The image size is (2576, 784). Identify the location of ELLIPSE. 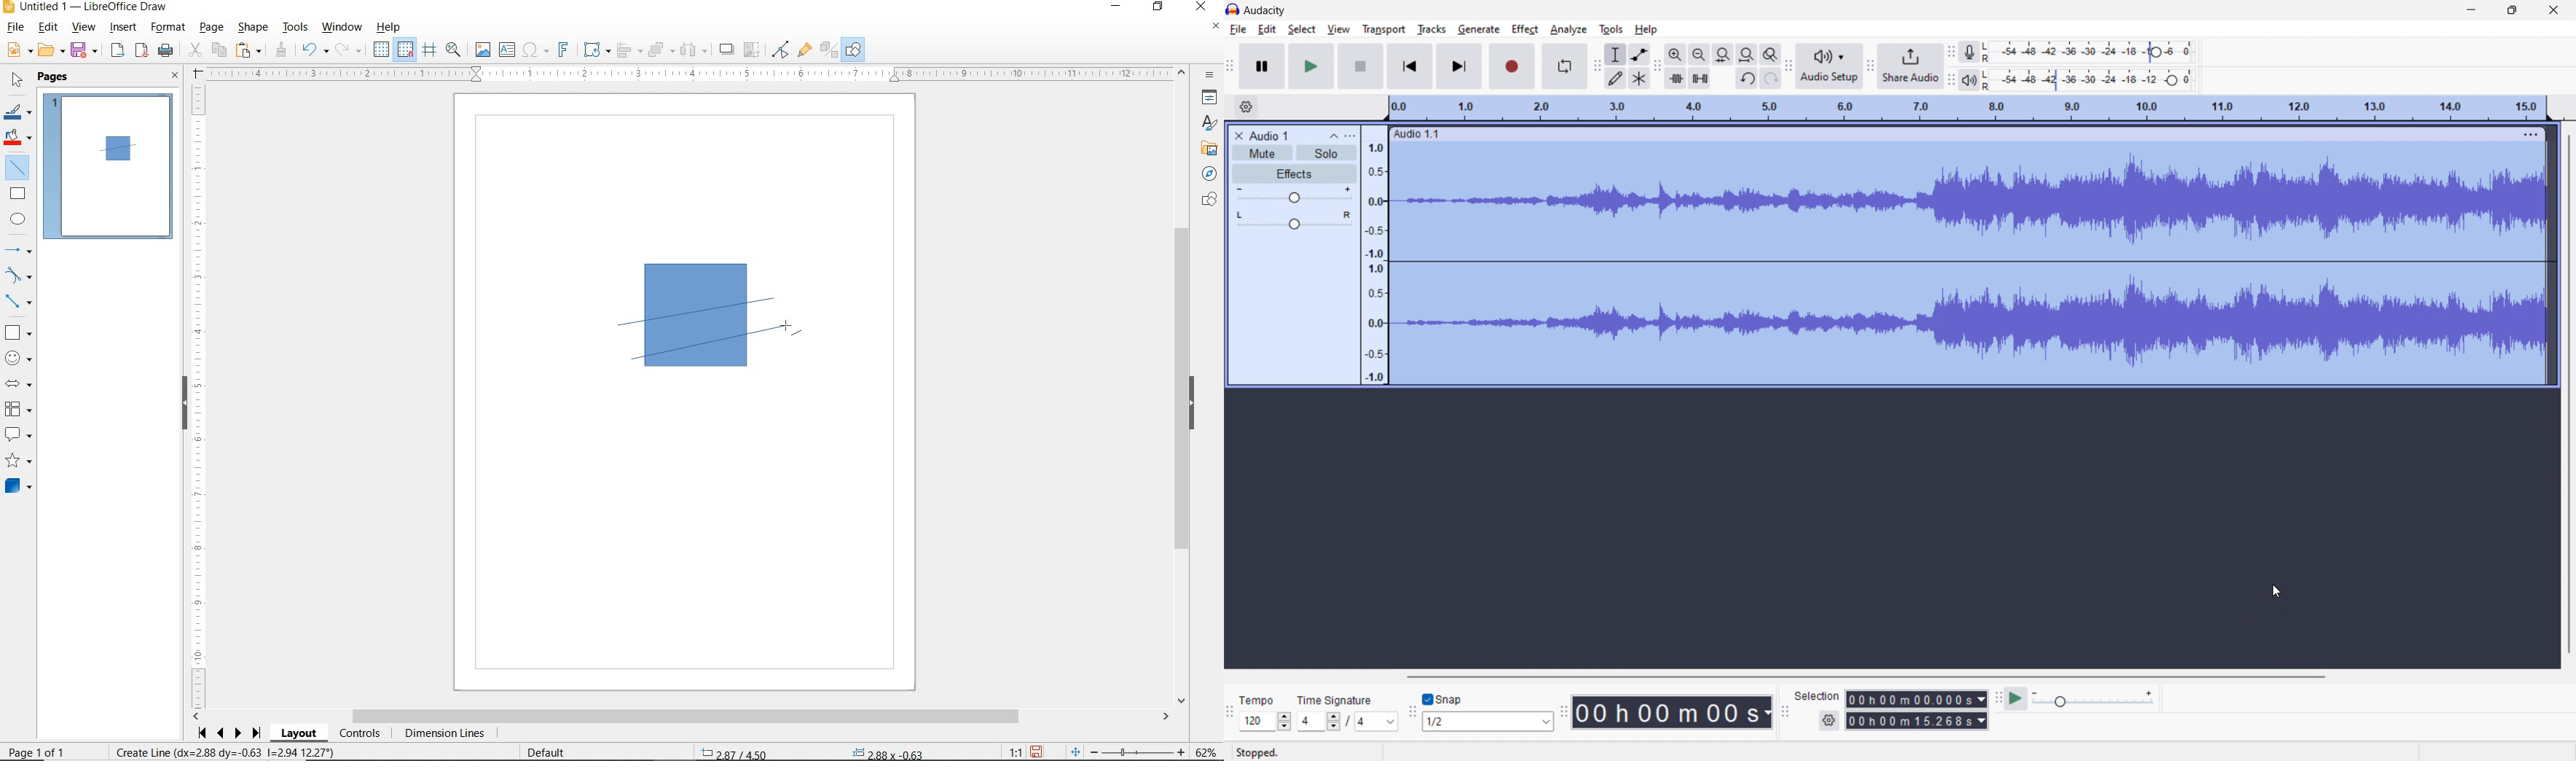
(19, 219).